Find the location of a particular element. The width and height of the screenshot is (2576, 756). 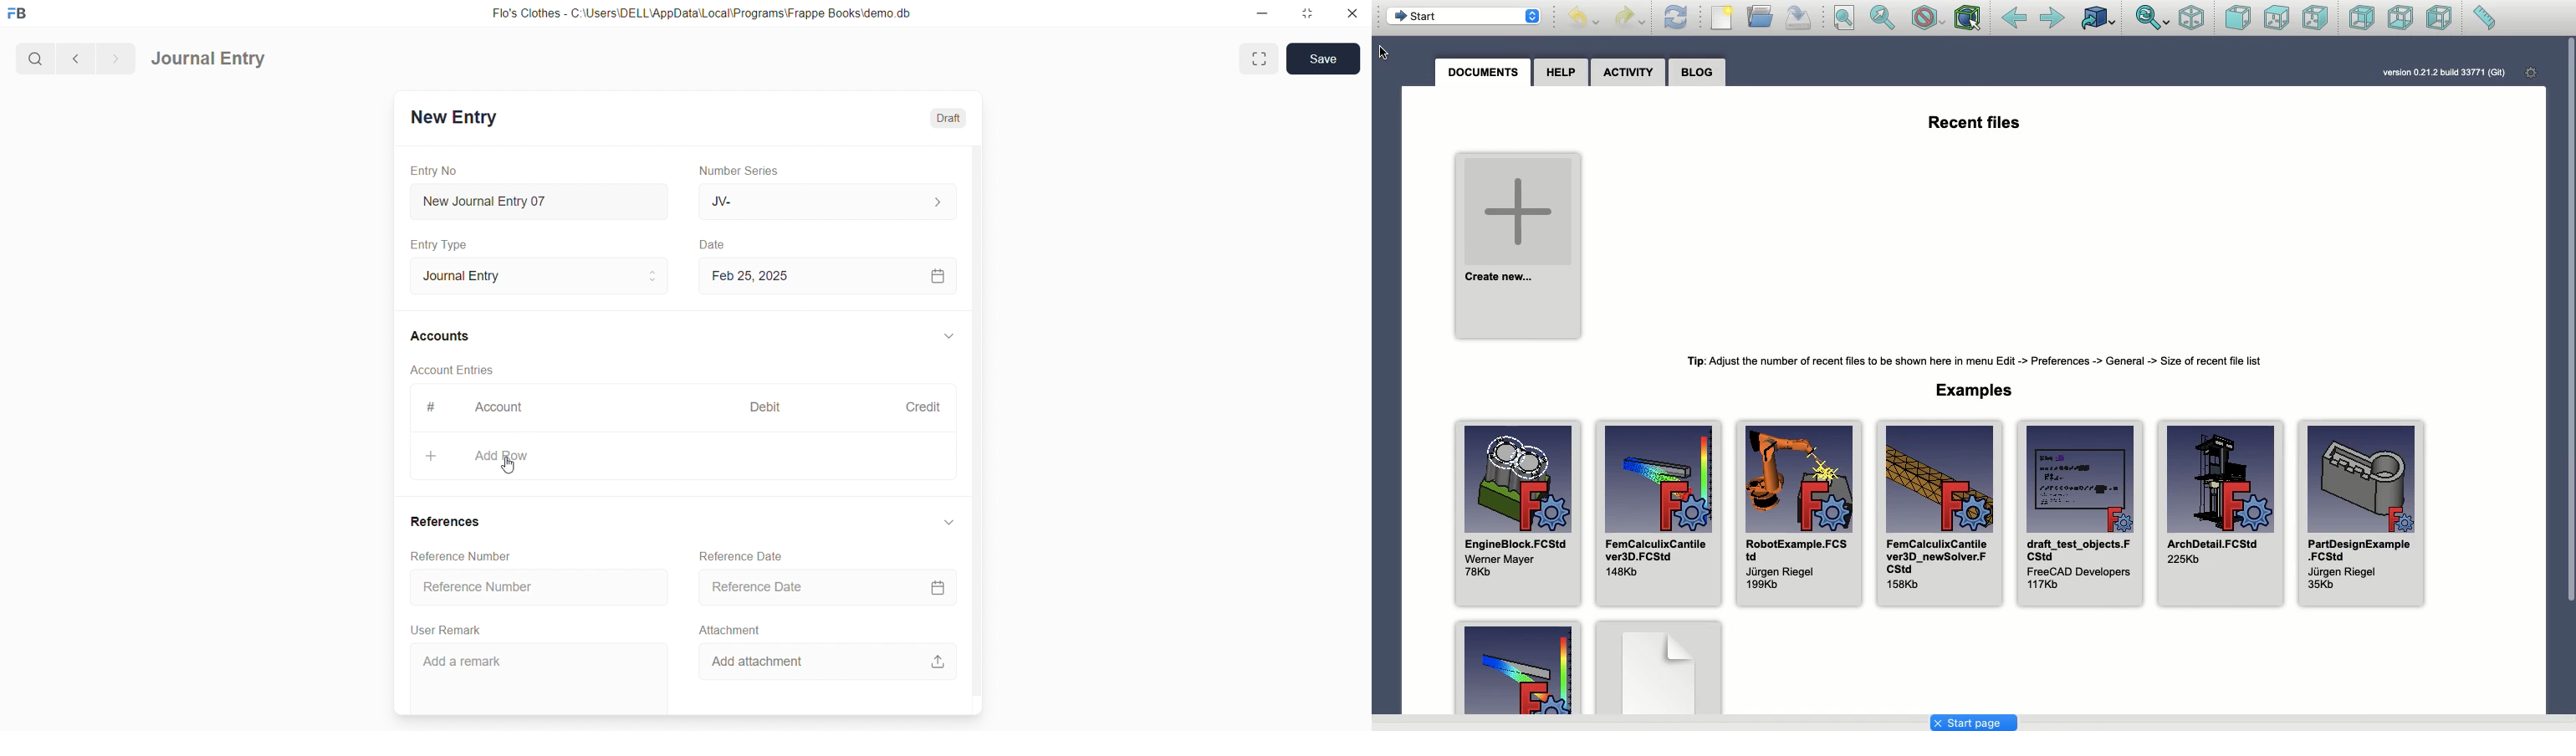

expand/collapse is located at coordinates (947, 522).